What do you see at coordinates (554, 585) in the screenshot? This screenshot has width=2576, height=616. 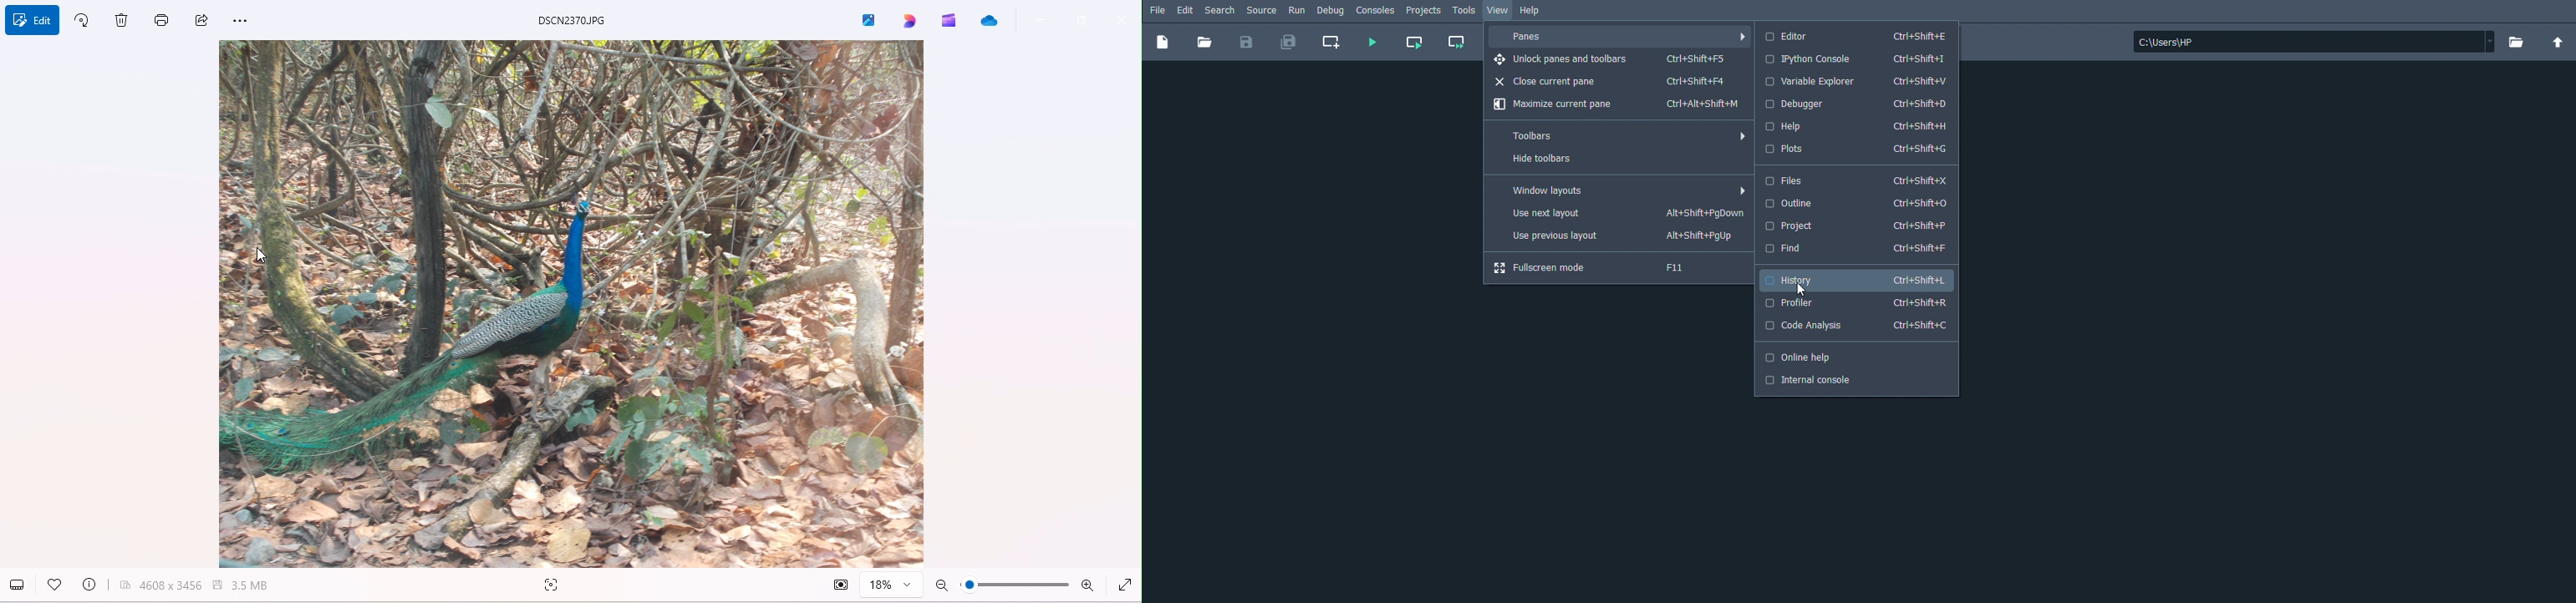 I see `search with bing` at bounding box center [554, 585].